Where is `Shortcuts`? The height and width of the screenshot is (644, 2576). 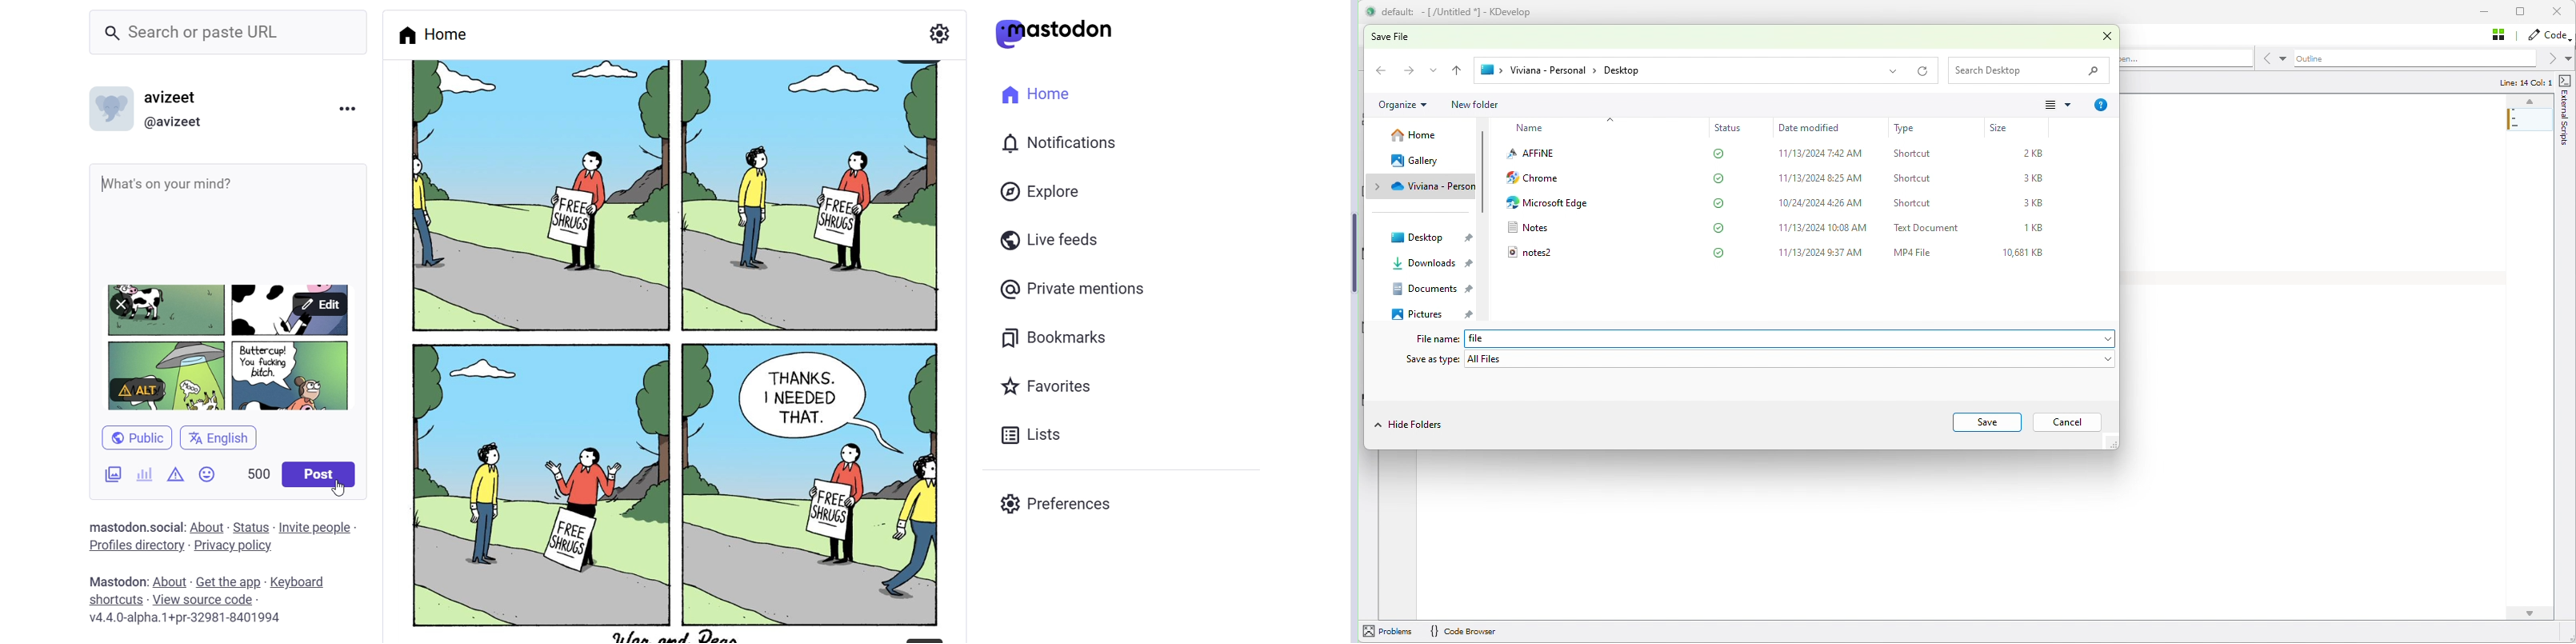 Shortcuts is located at coordinates (115, 600).